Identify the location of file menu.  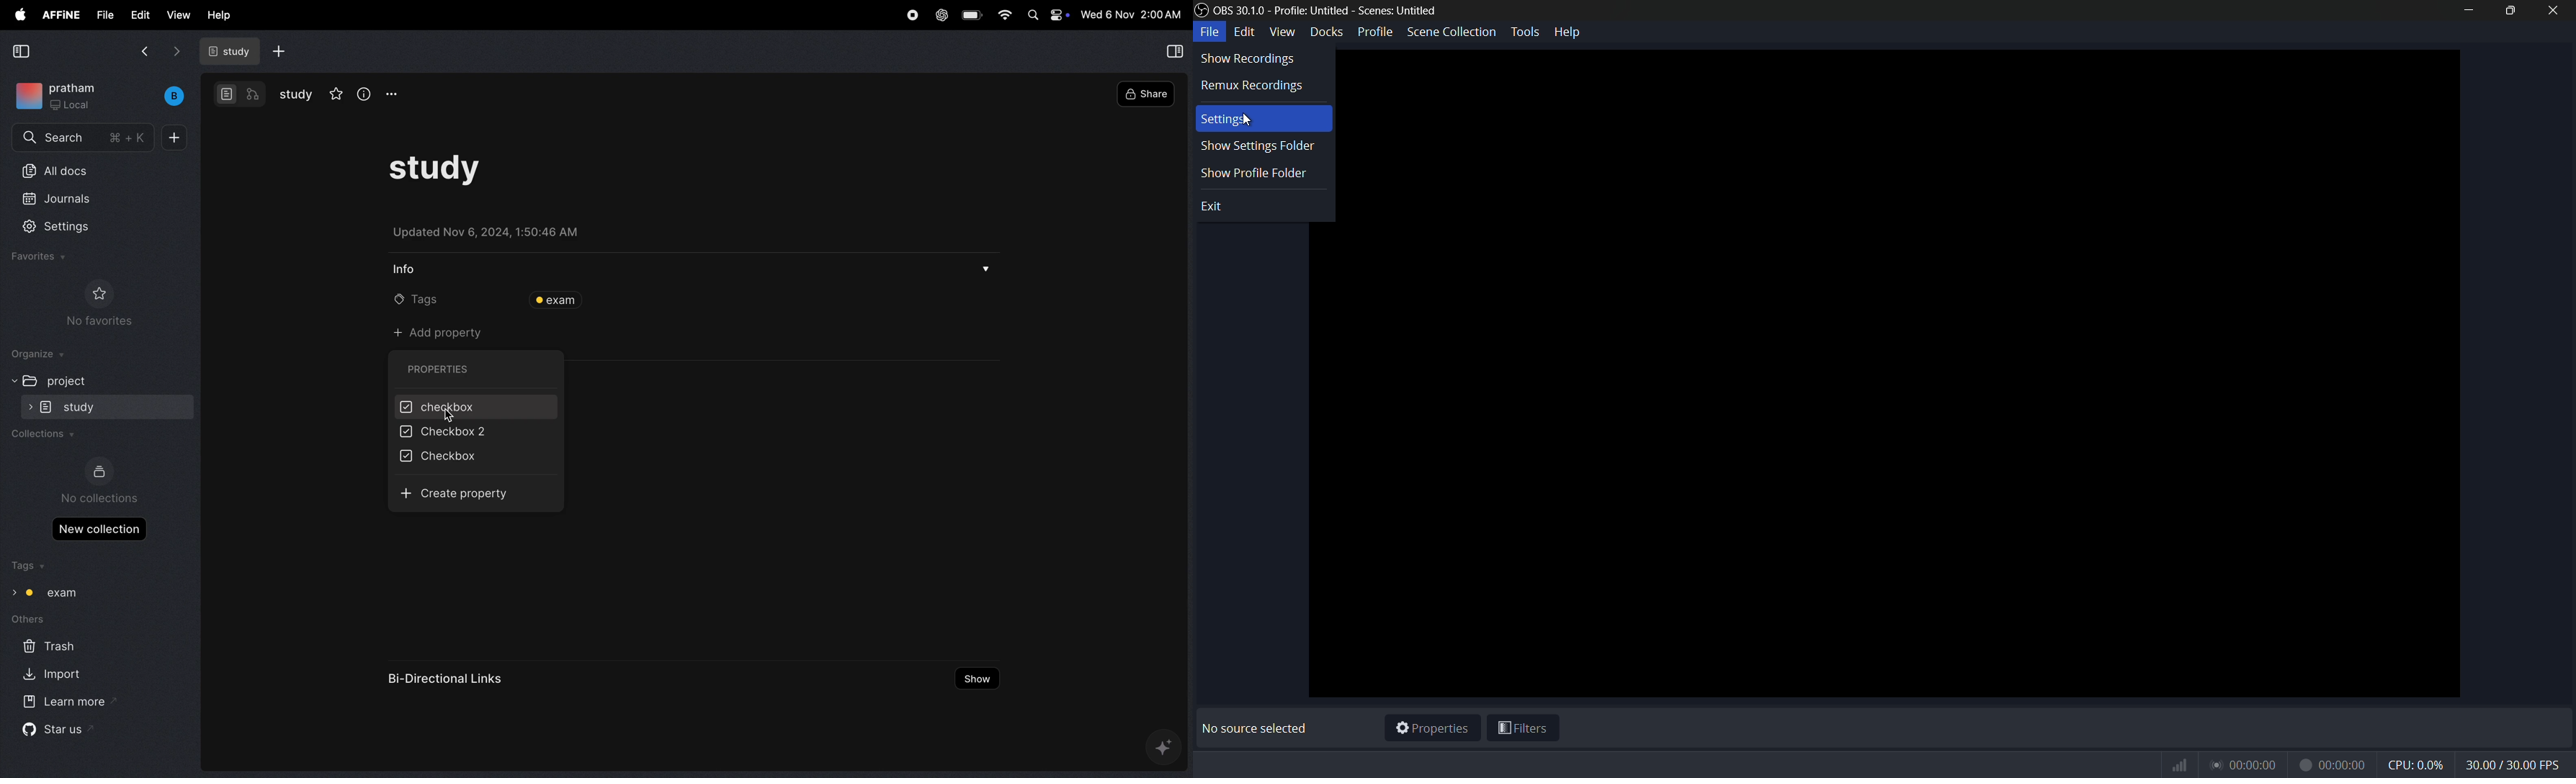
(1210, 32).